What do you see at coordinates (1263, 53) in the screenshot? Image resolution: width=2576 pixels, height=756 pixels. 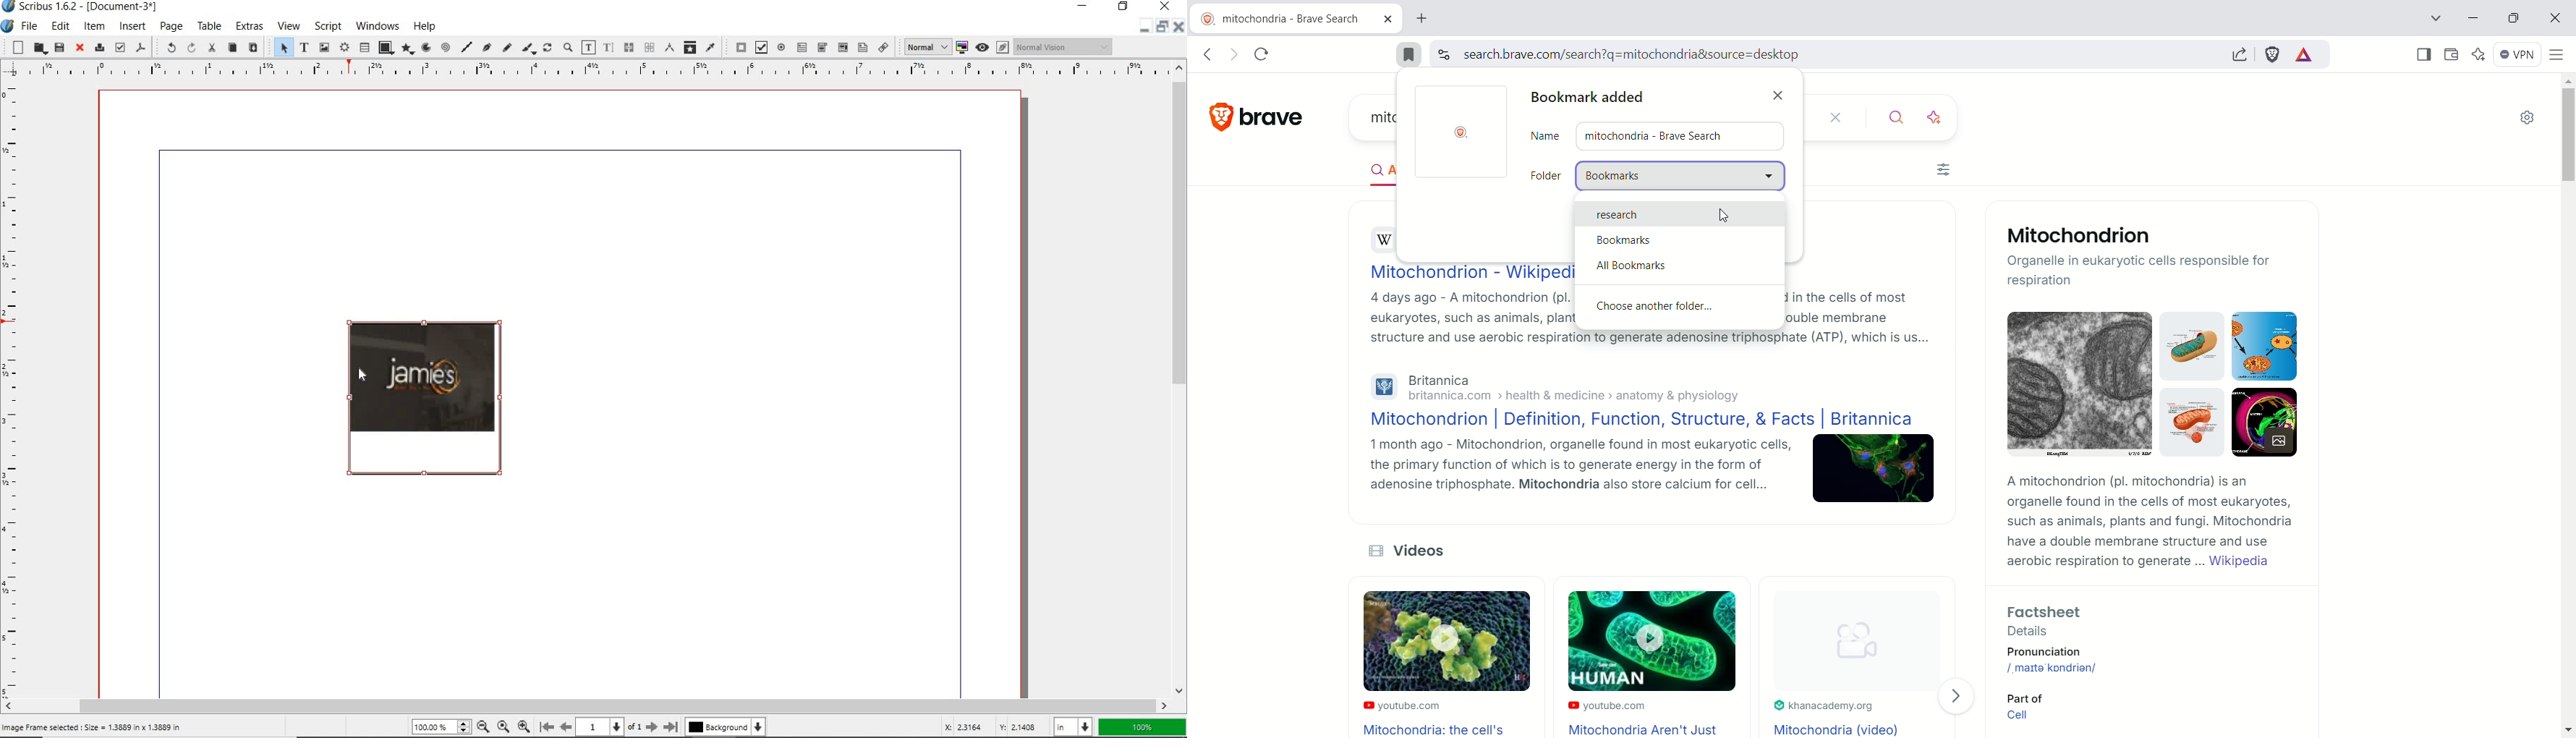 I see `reload` at bounding box center [1263, 53].